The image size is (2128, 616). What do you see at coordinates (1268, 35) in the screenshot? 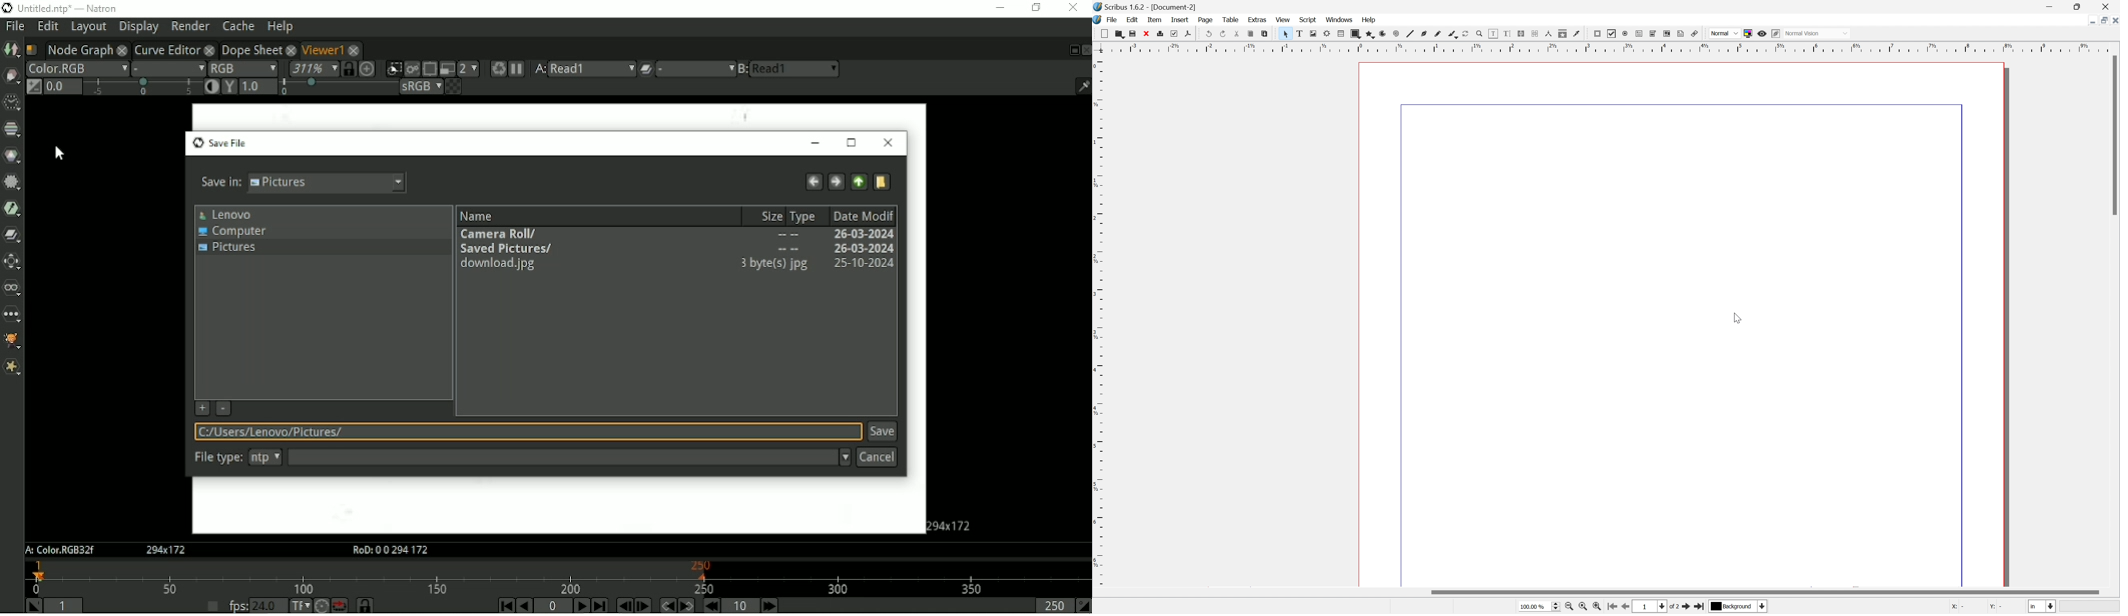
I see `Paste` at bounding box center [1268, 35].